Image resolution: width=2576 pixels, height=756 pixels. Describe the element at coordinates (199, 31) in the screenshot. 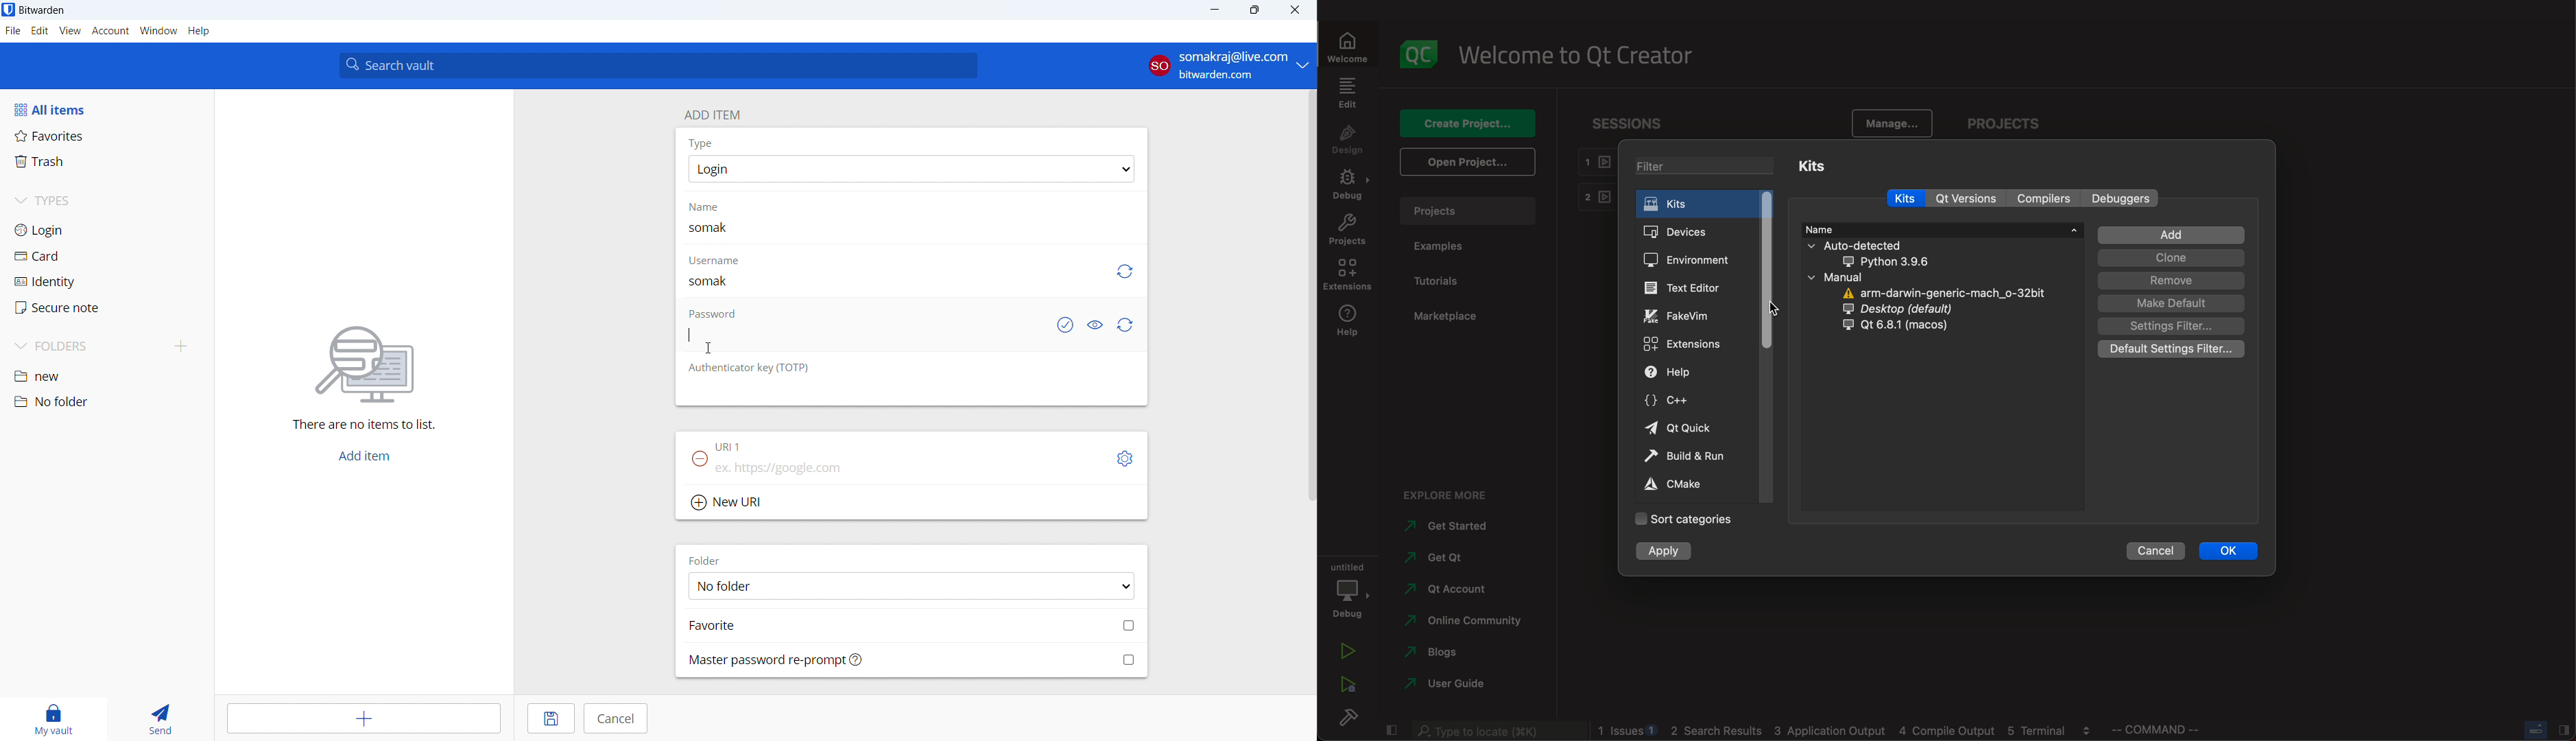

I see `help` at that location.